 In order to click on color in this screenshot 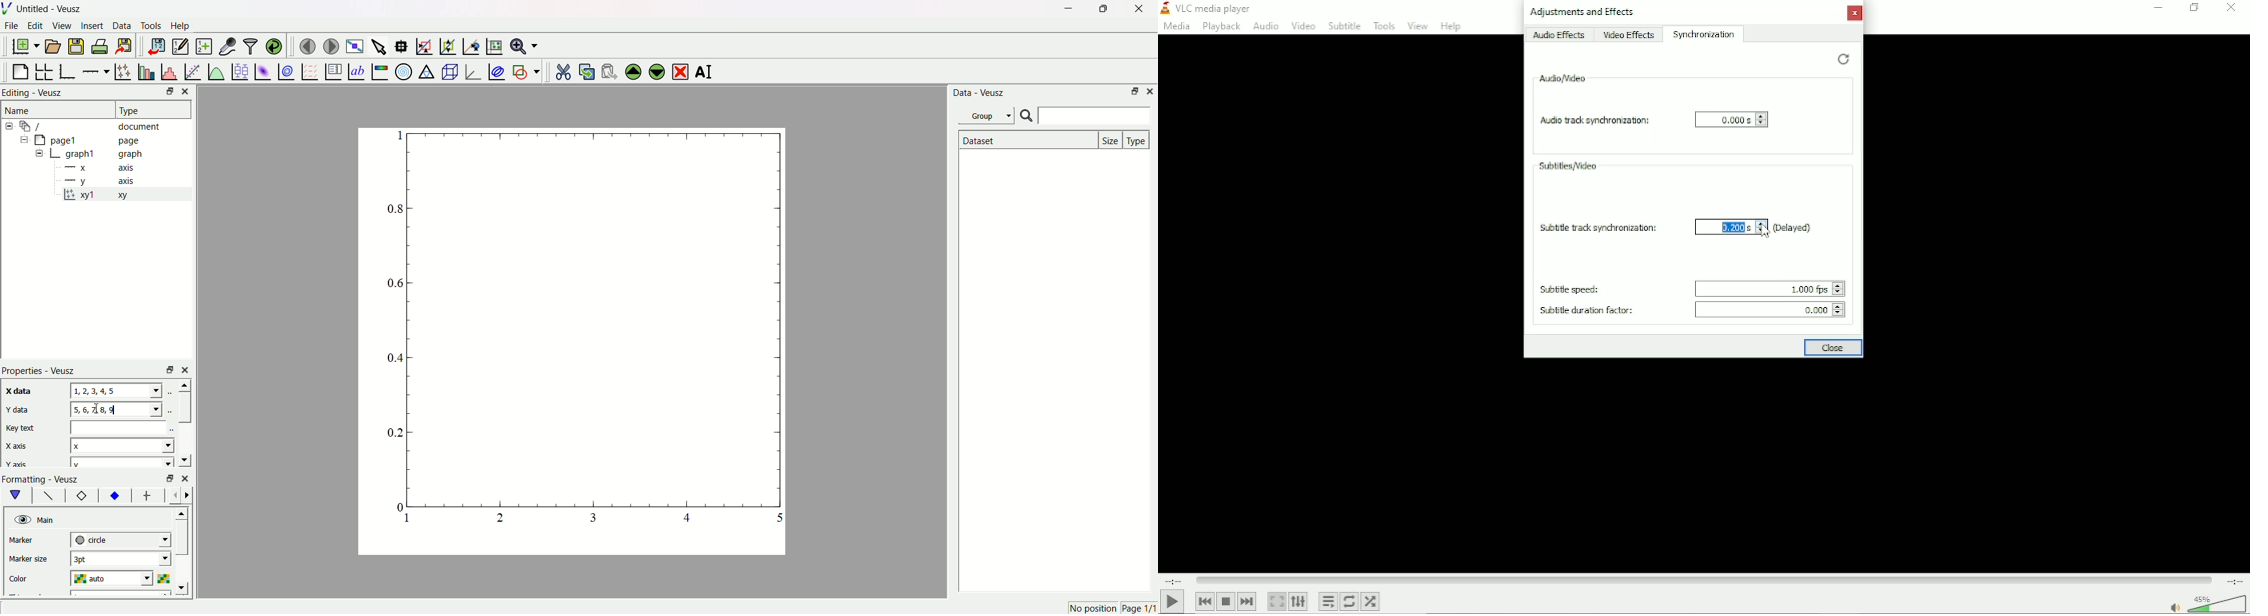, I will do `click(31, 577)`.